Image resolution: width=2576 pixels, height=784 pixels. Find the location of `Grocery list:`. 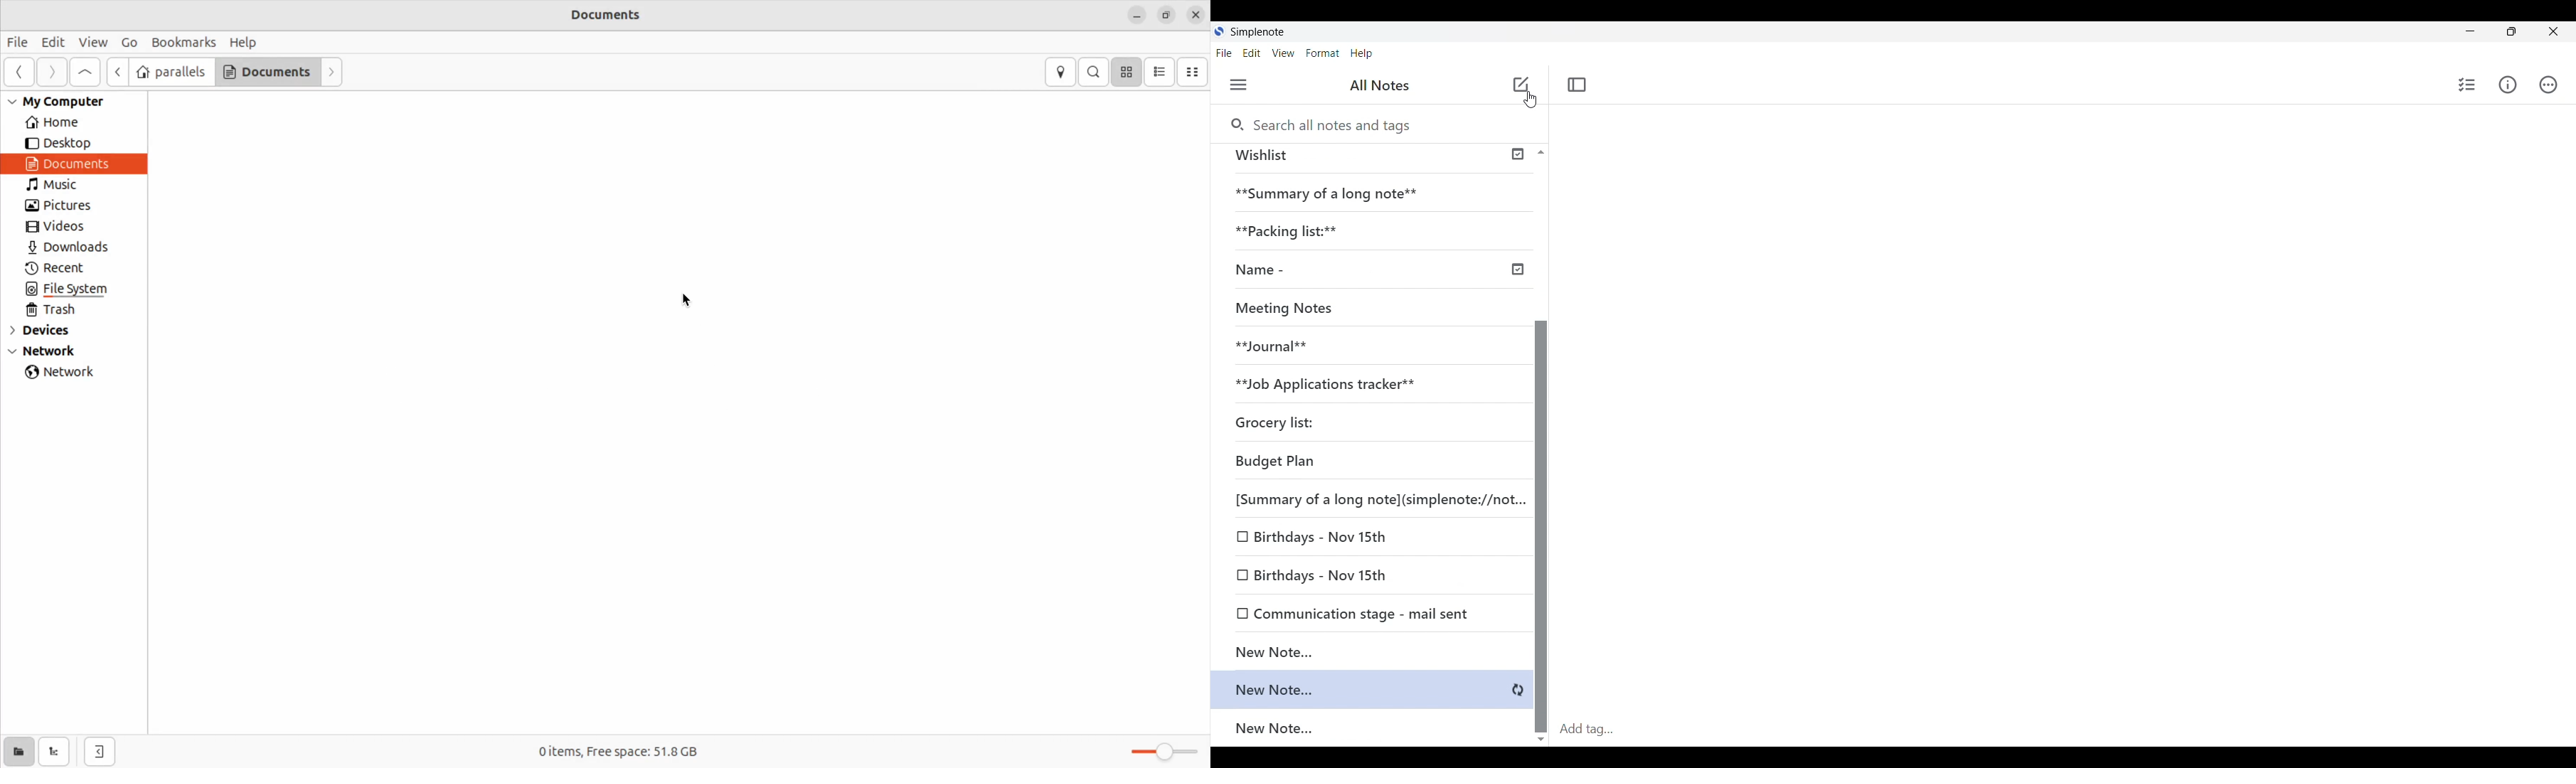

Grocery list: is located at coordinates (1304, 428).